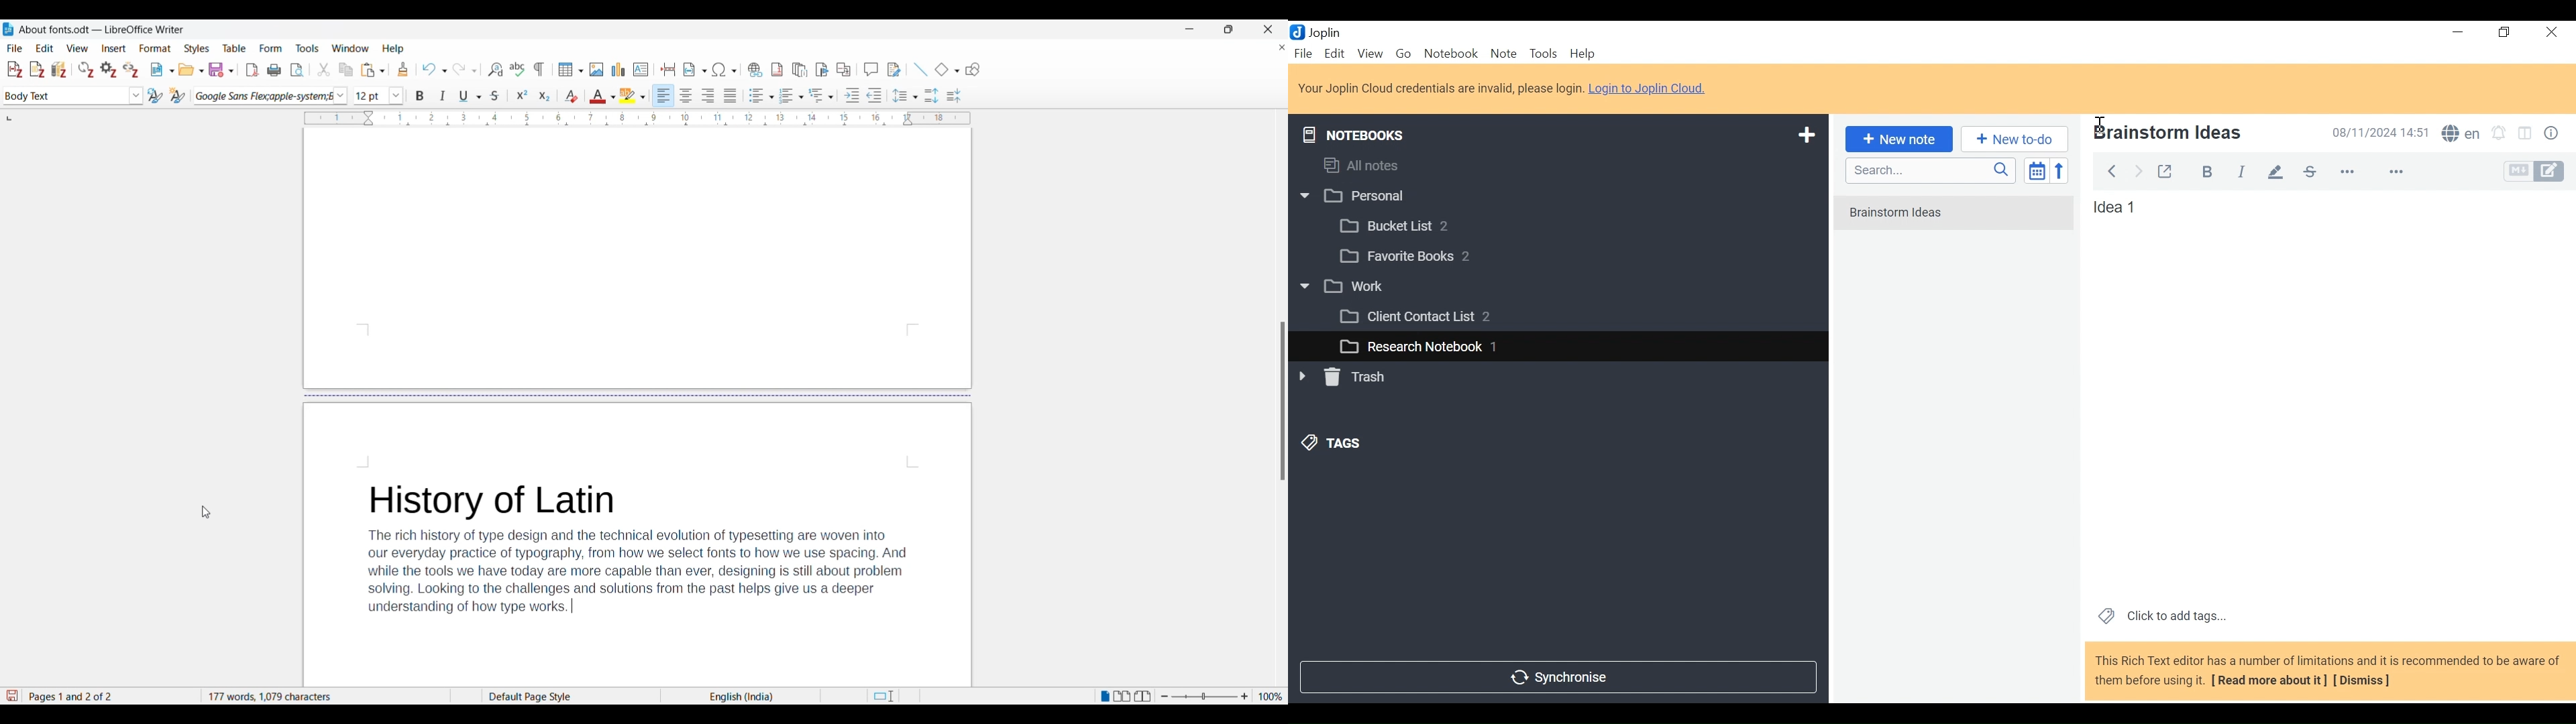  I want to click on w |] Personal, so click(1360, 197).